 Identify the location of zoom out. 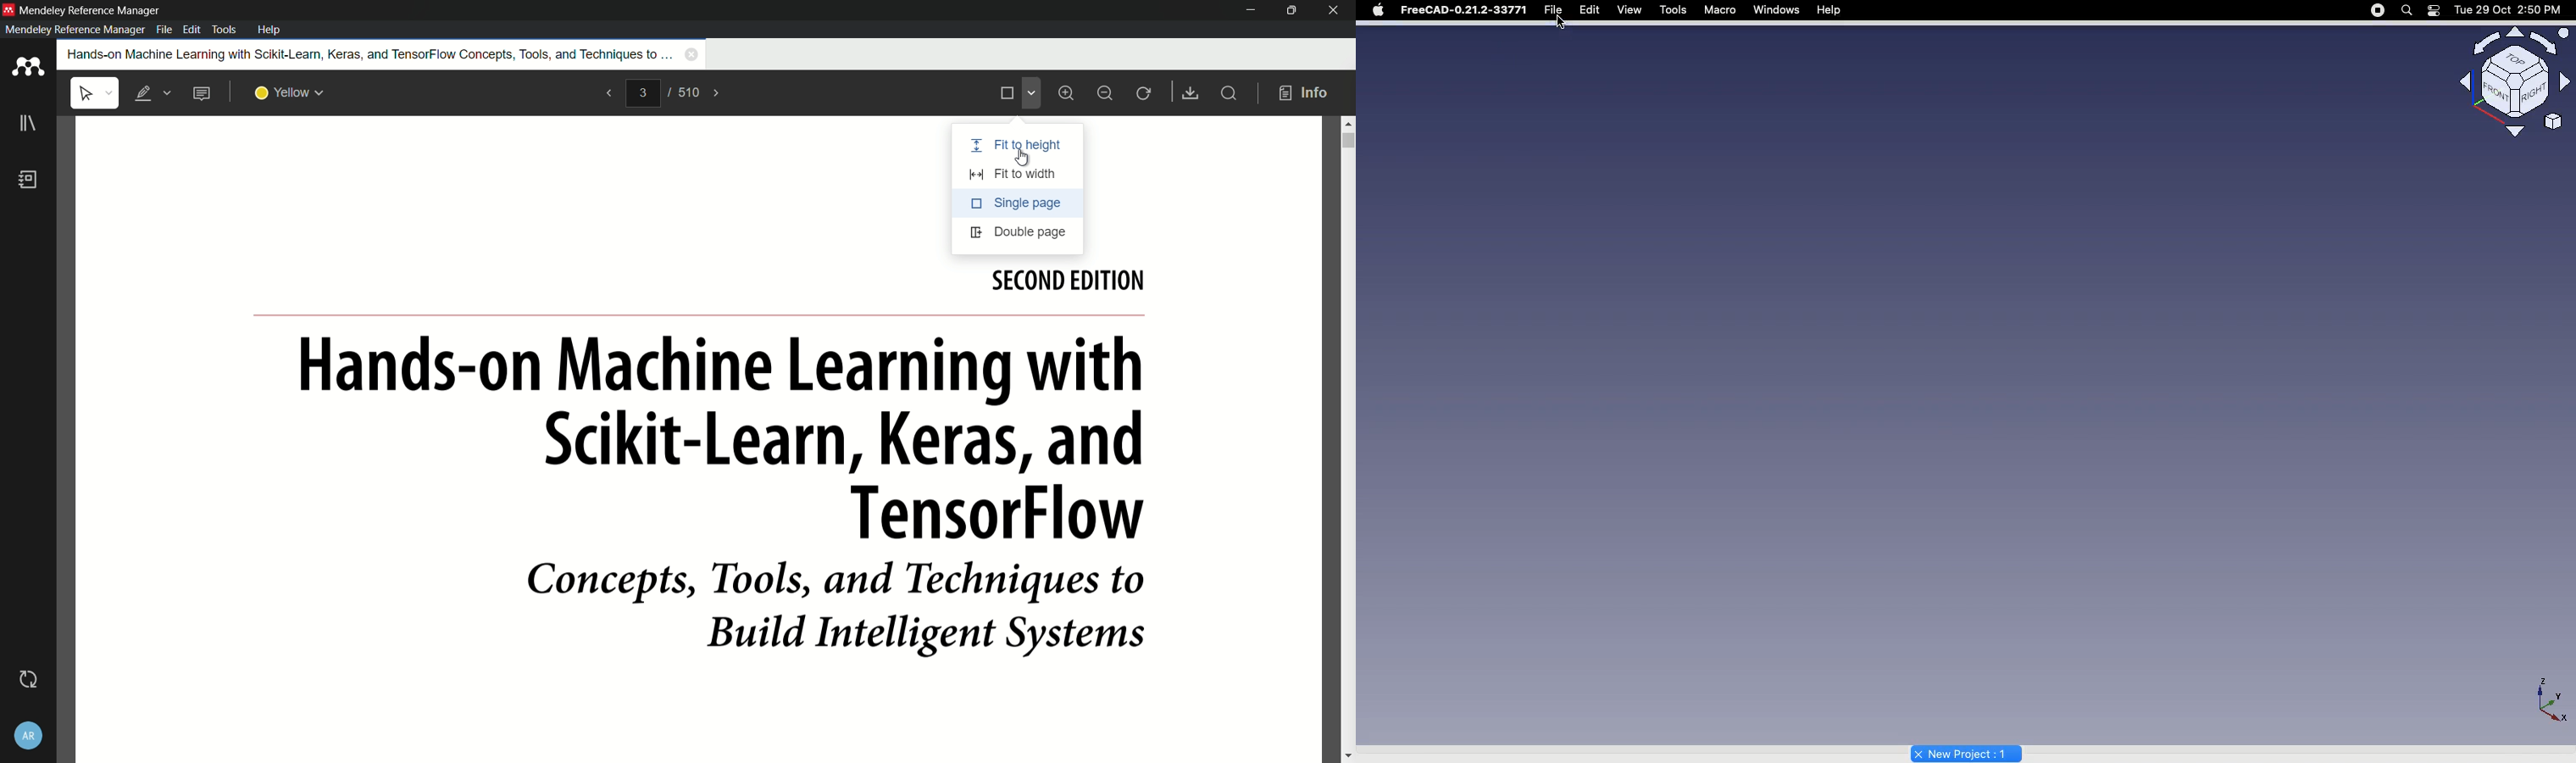
(1104, 94).